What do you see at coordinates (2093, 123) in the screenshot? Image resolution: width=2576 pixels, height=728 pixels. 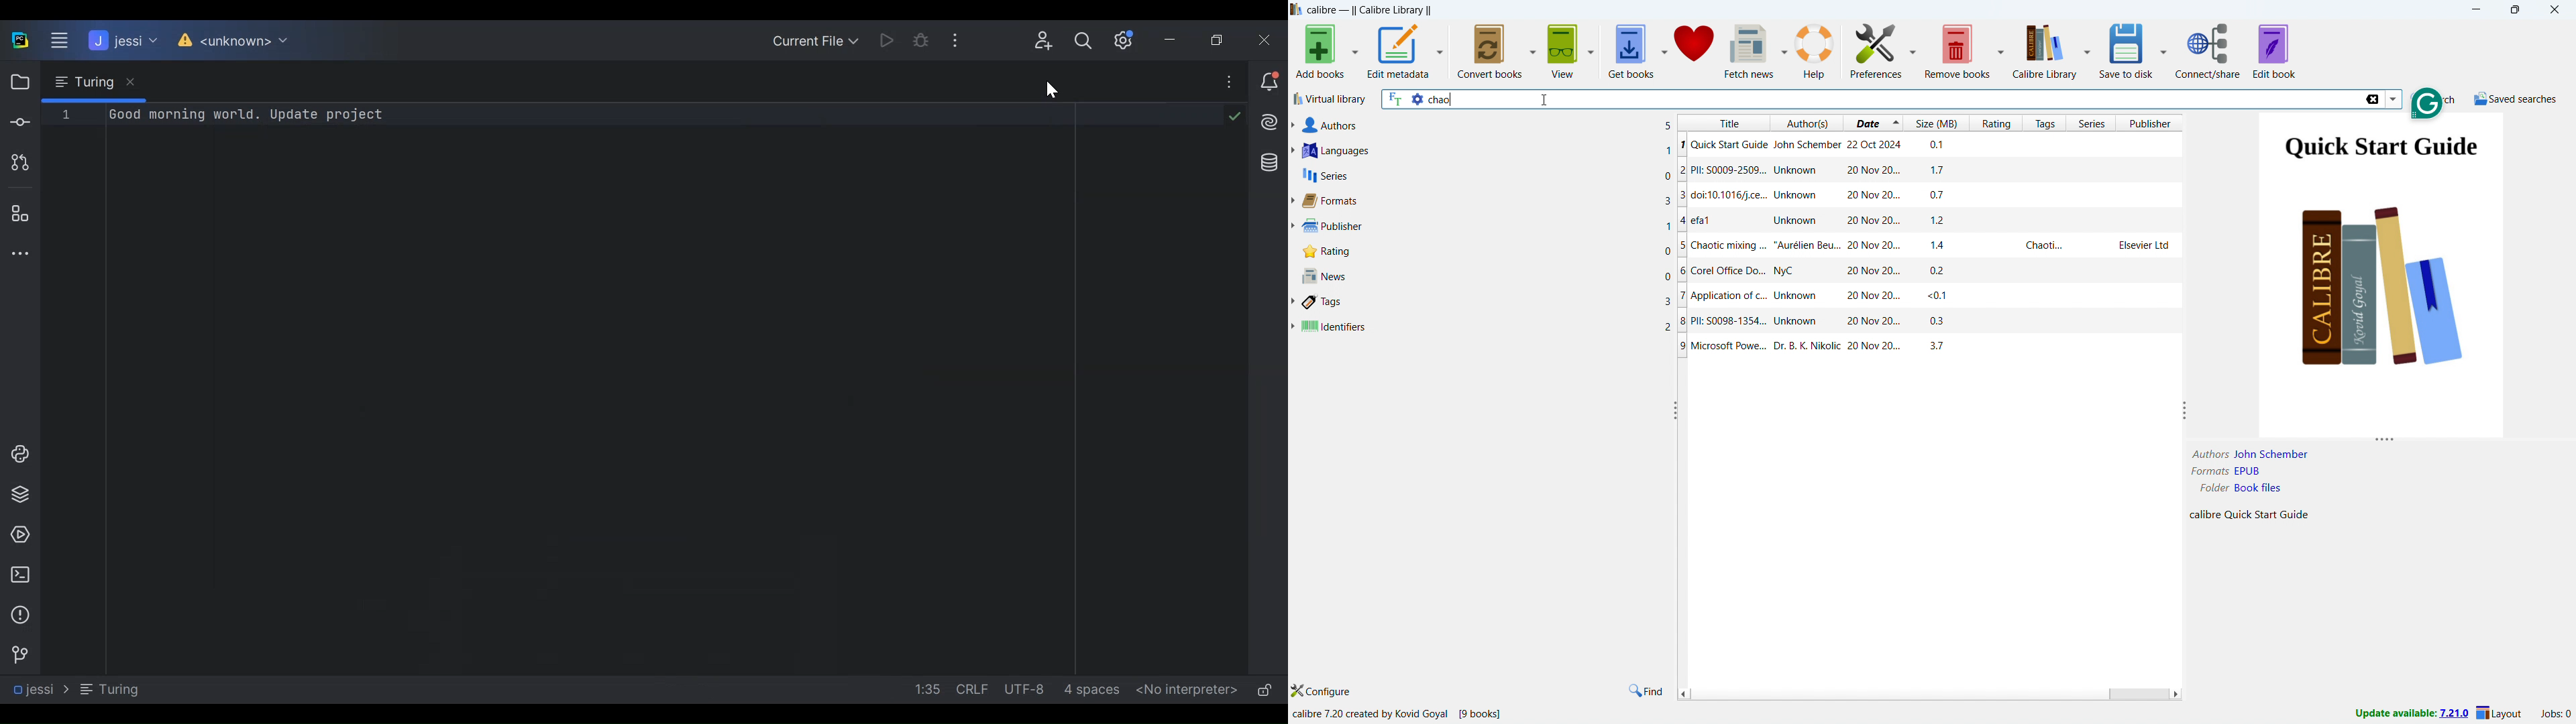 I see `sort by series` at bounding box center [2093, 123].